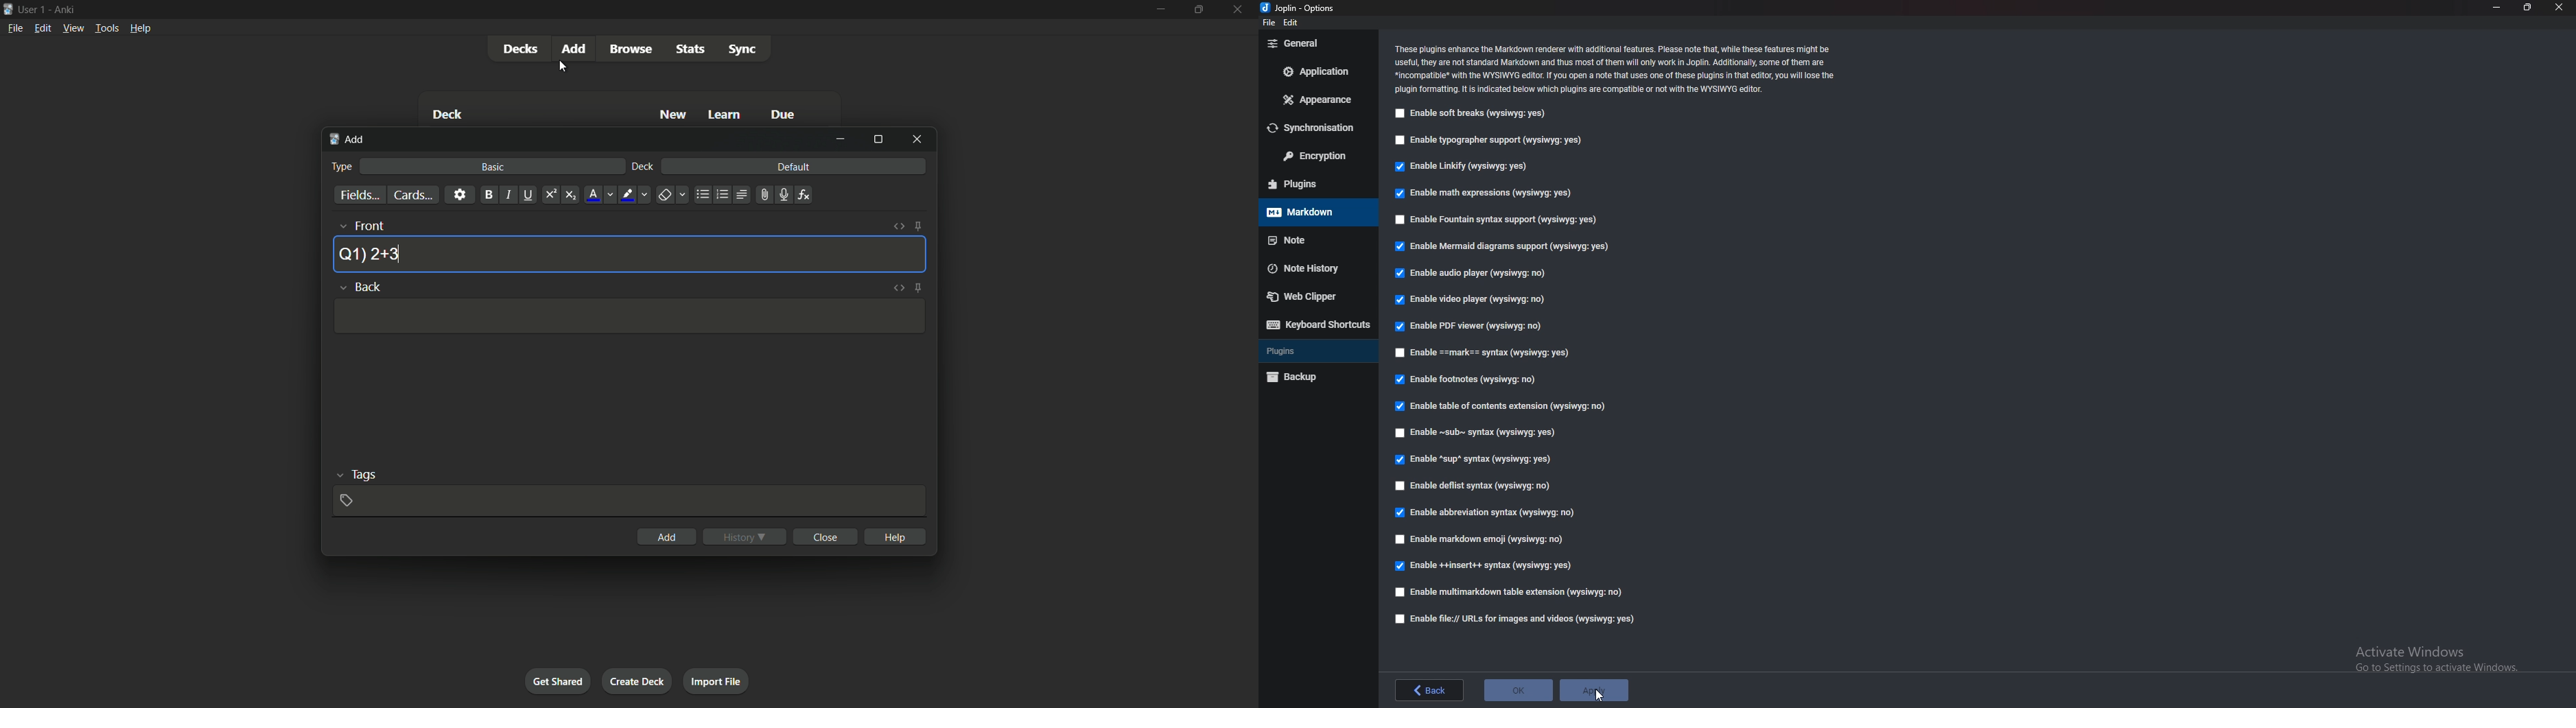 Image resolution: width=2576 pixels, height=728 pixels. I want to click on front, so click(369, 226).